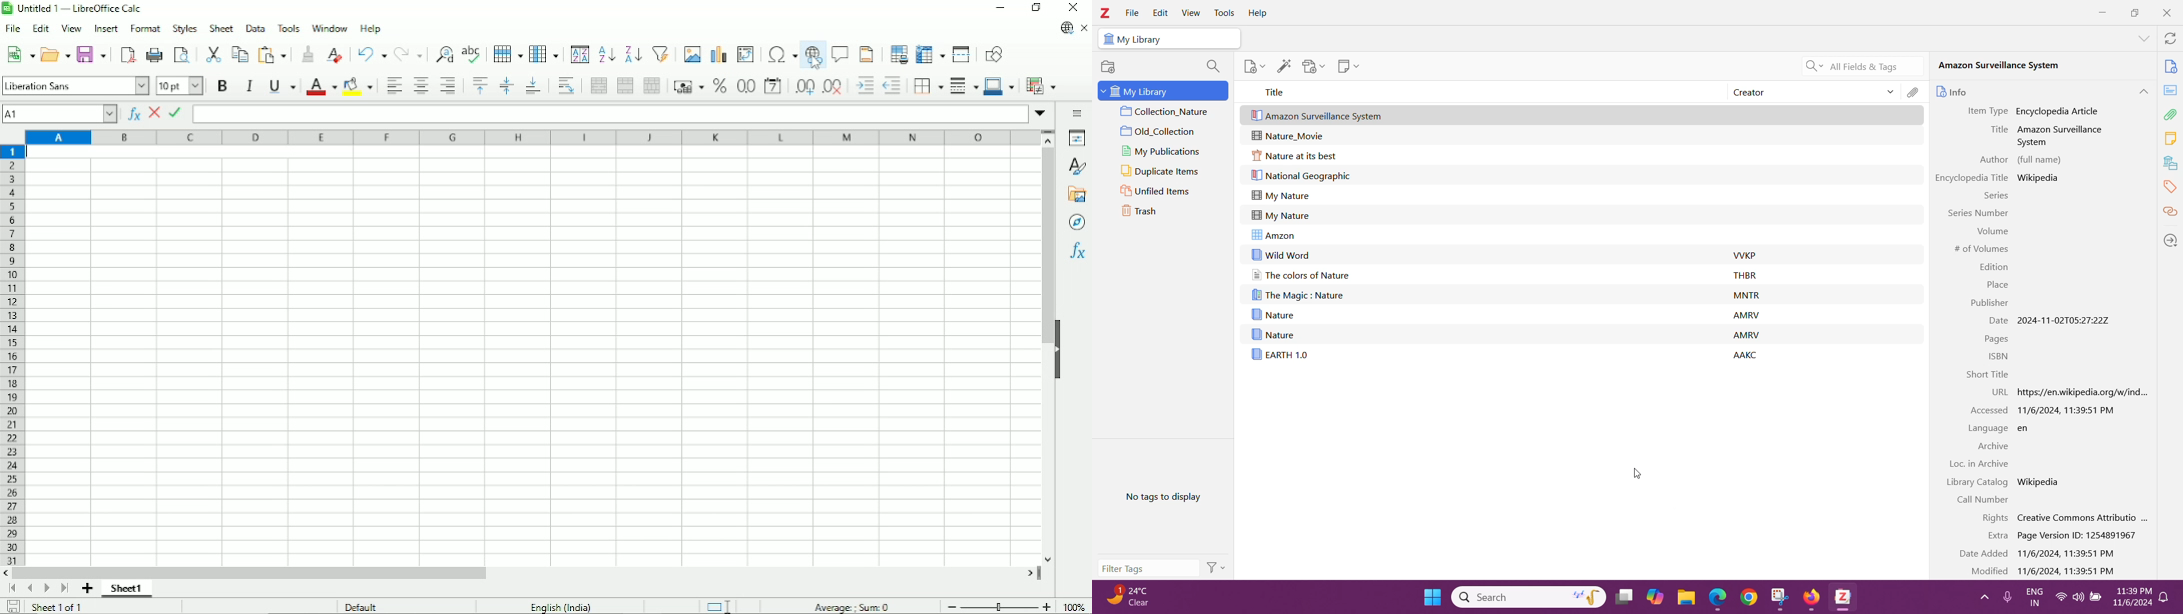 The width and height of the screenshot is (2184, 616). I want to click on Default, so click(361, 606).